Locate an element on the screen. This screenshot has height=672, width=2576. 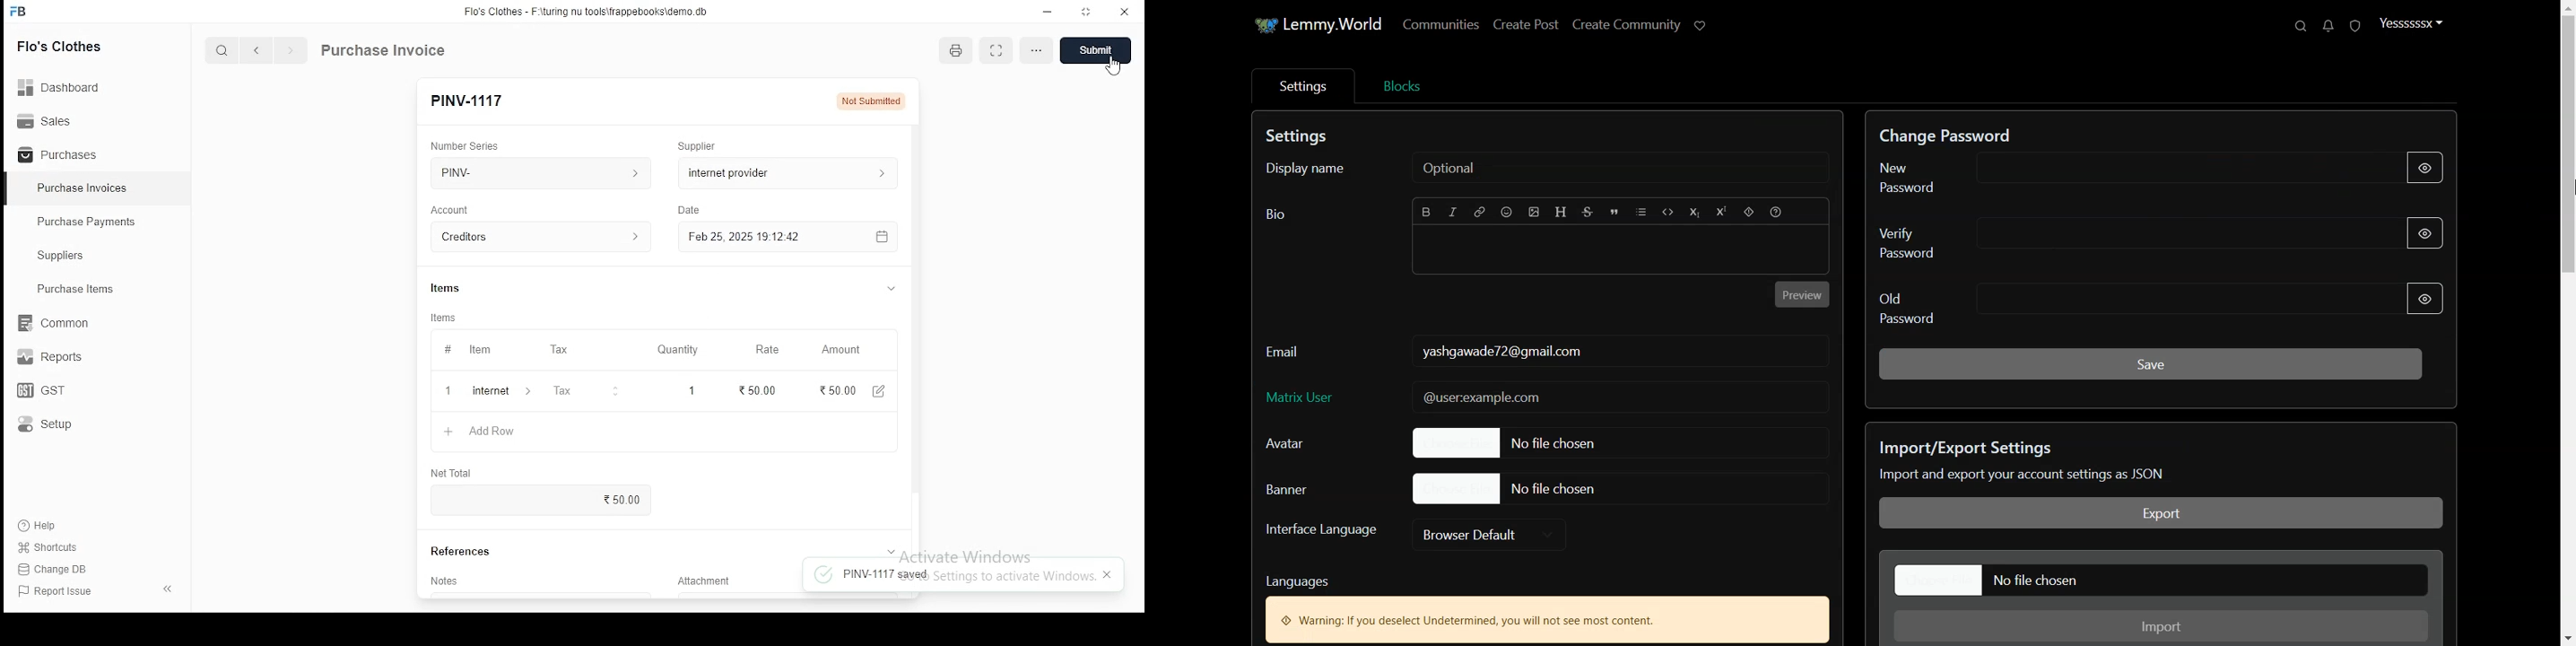
tax is located at coordinates (562, 393).